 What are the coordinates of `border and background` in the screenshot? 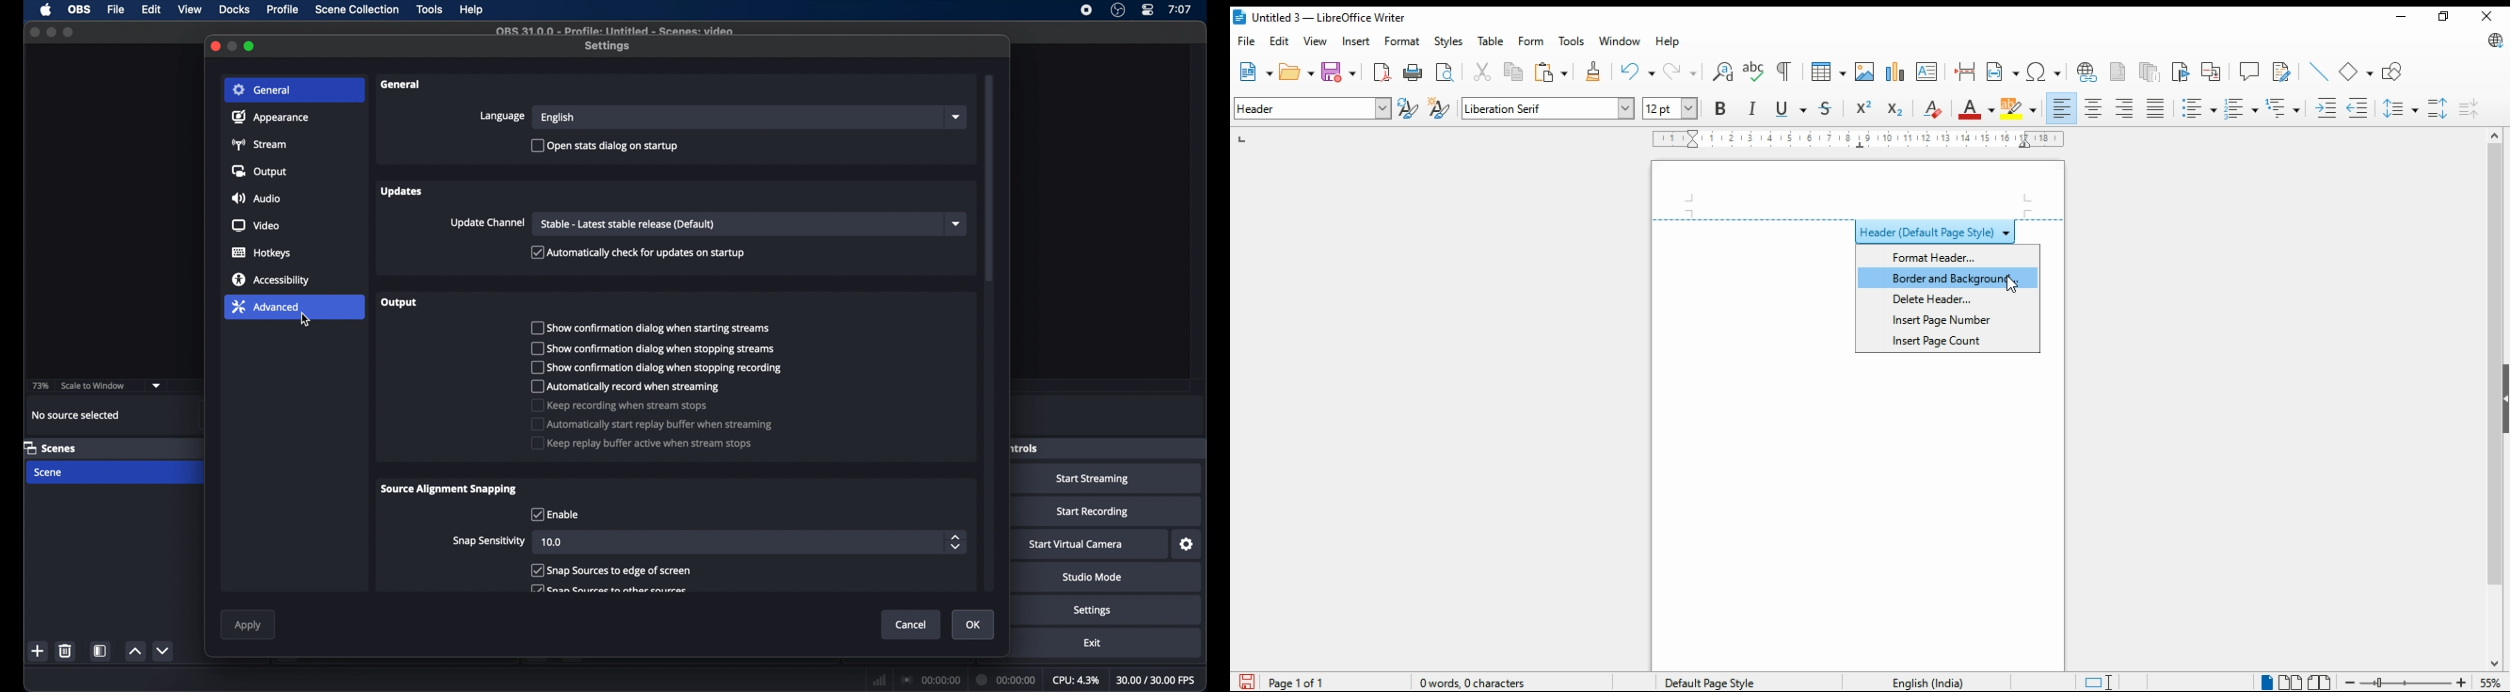 It's located at (1947, 277).